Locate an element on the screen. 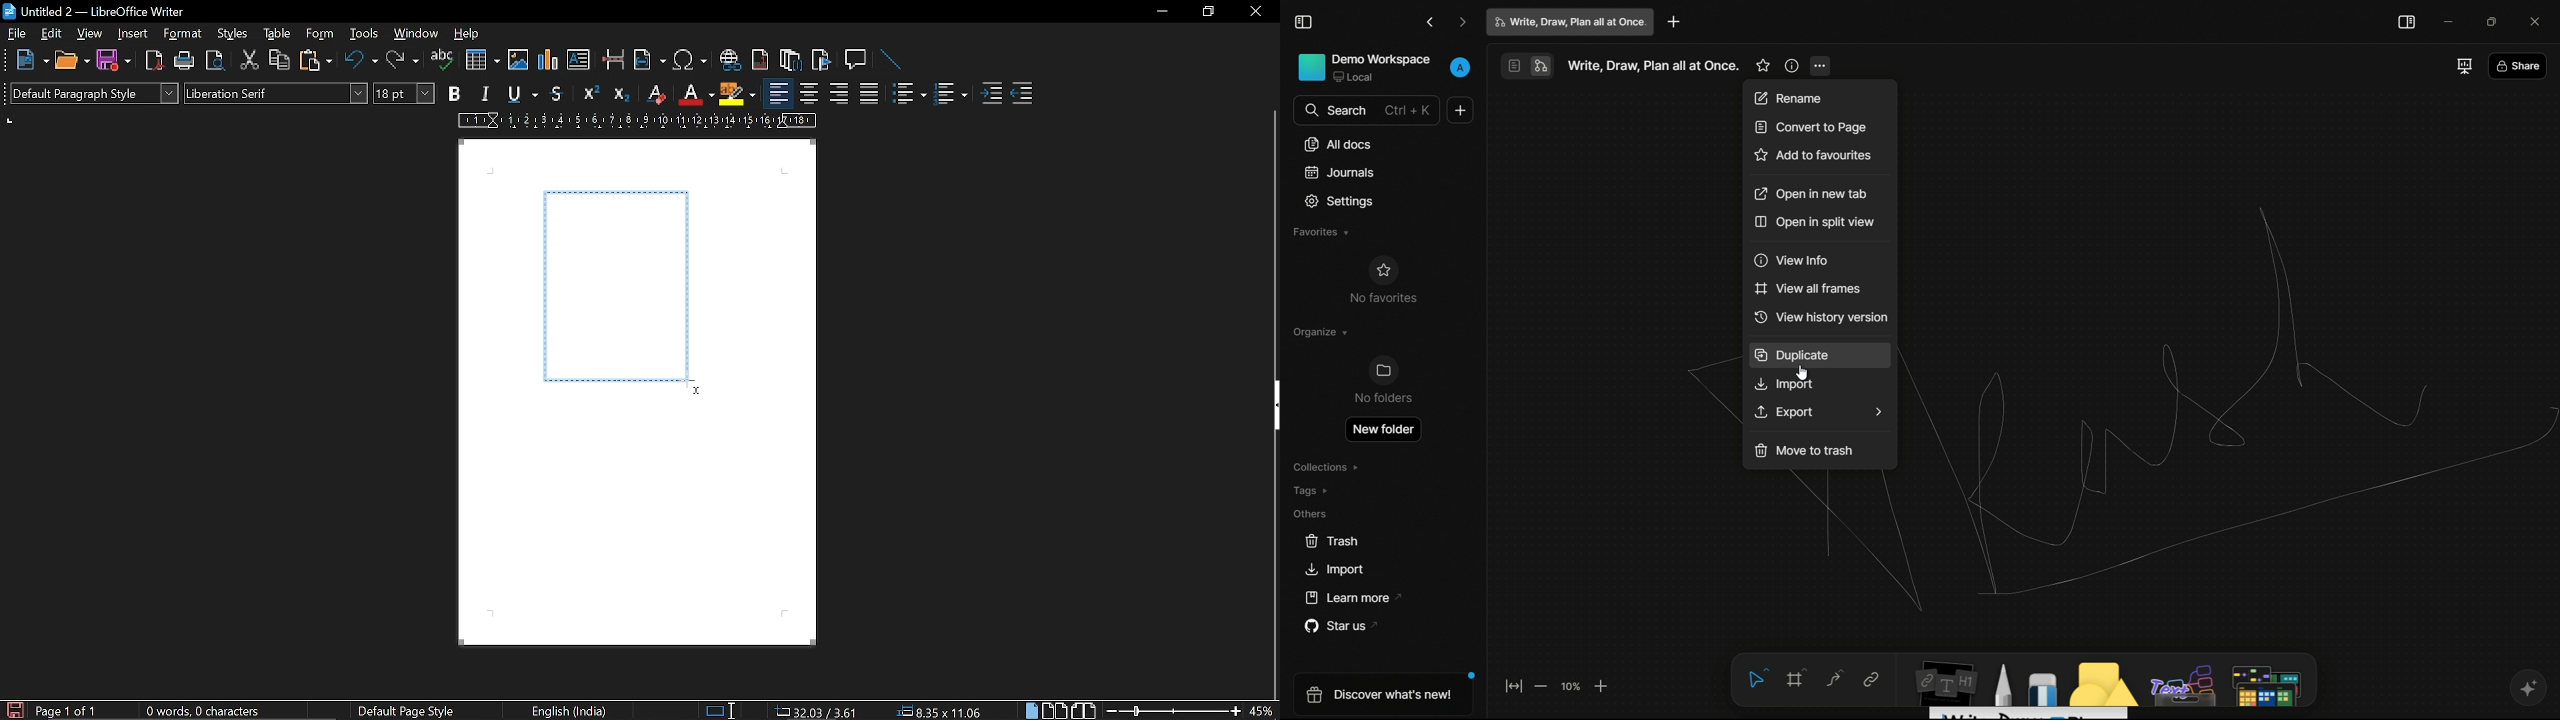  open is located at coordinates (72, 61).